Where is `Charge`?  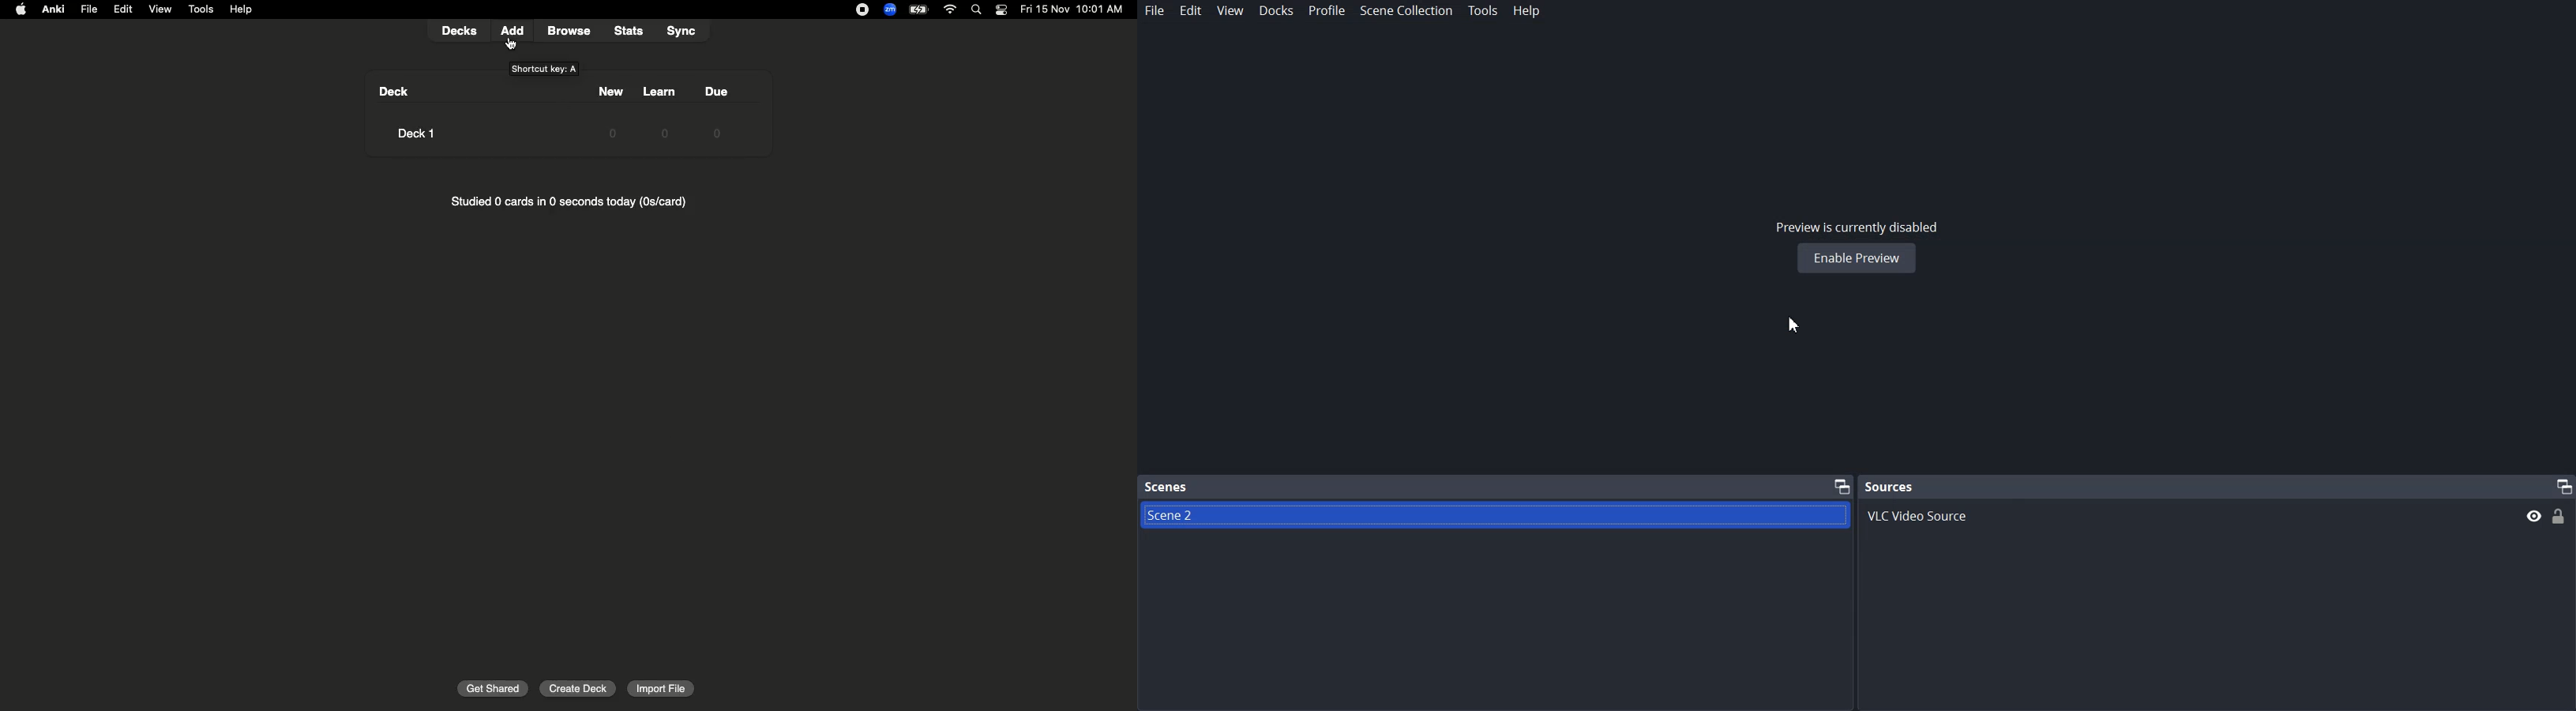
Charge is located at coordinates (918, 9).